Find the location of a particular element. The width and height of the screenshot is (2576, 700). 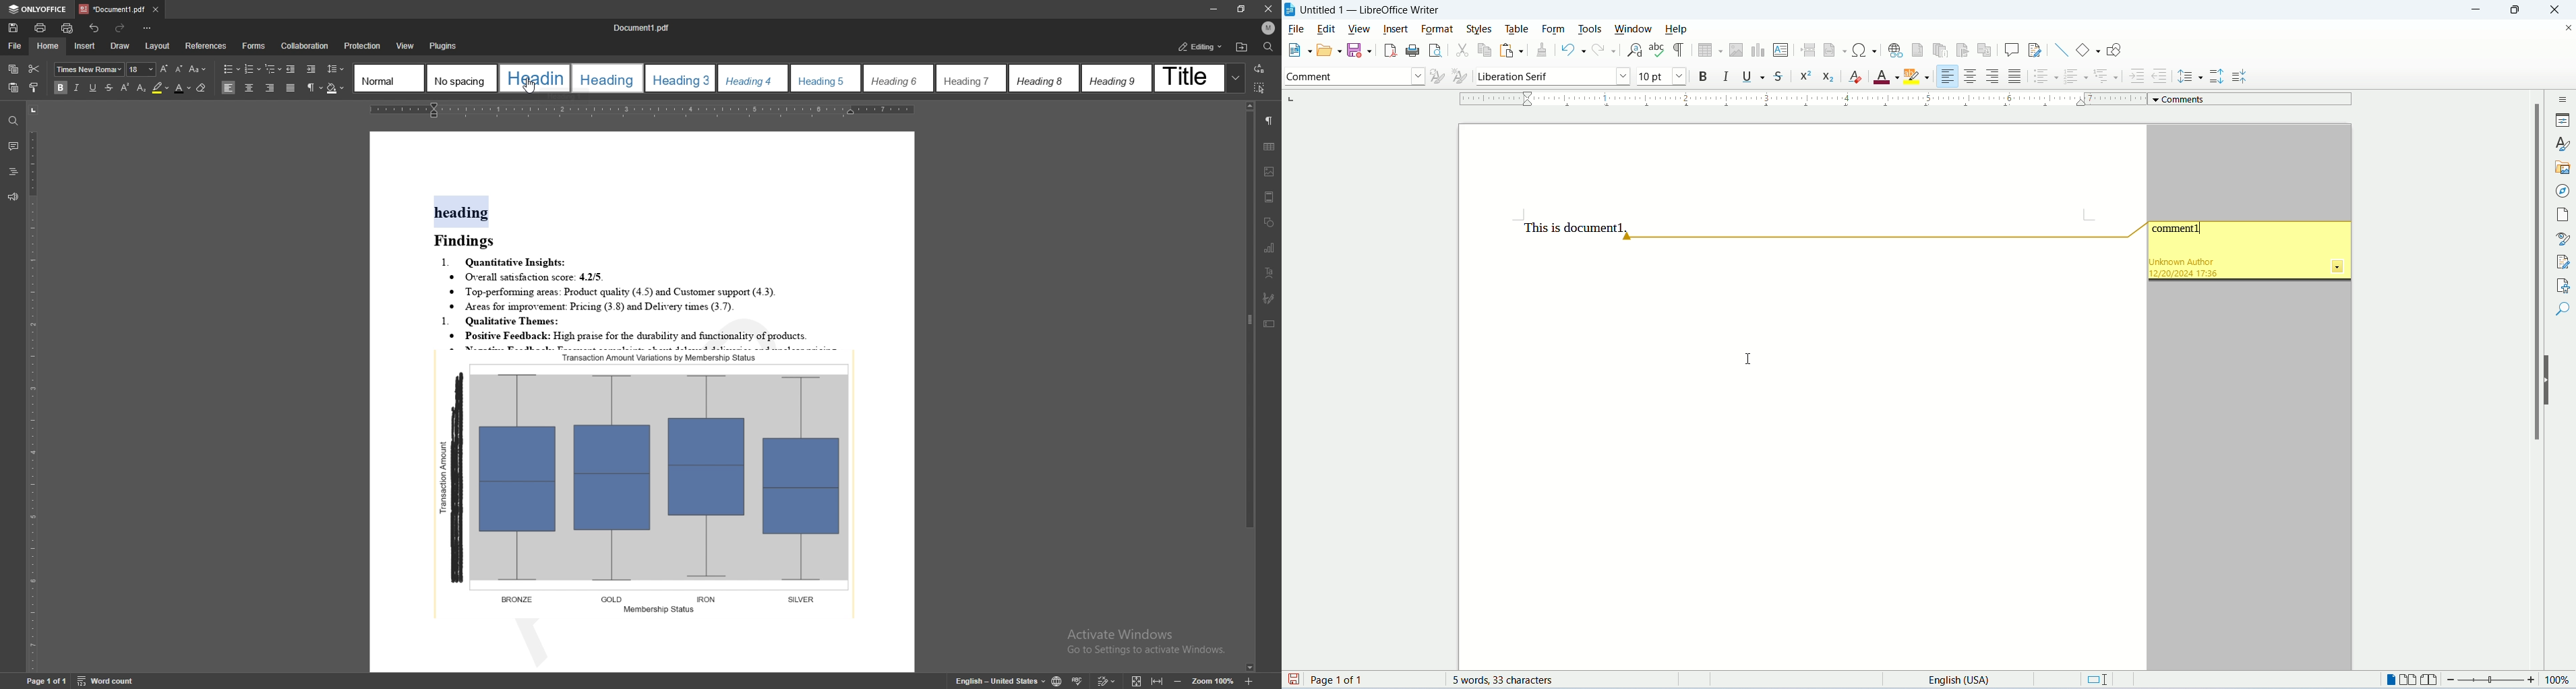

unordered list is located at coordinates (2044, 77).